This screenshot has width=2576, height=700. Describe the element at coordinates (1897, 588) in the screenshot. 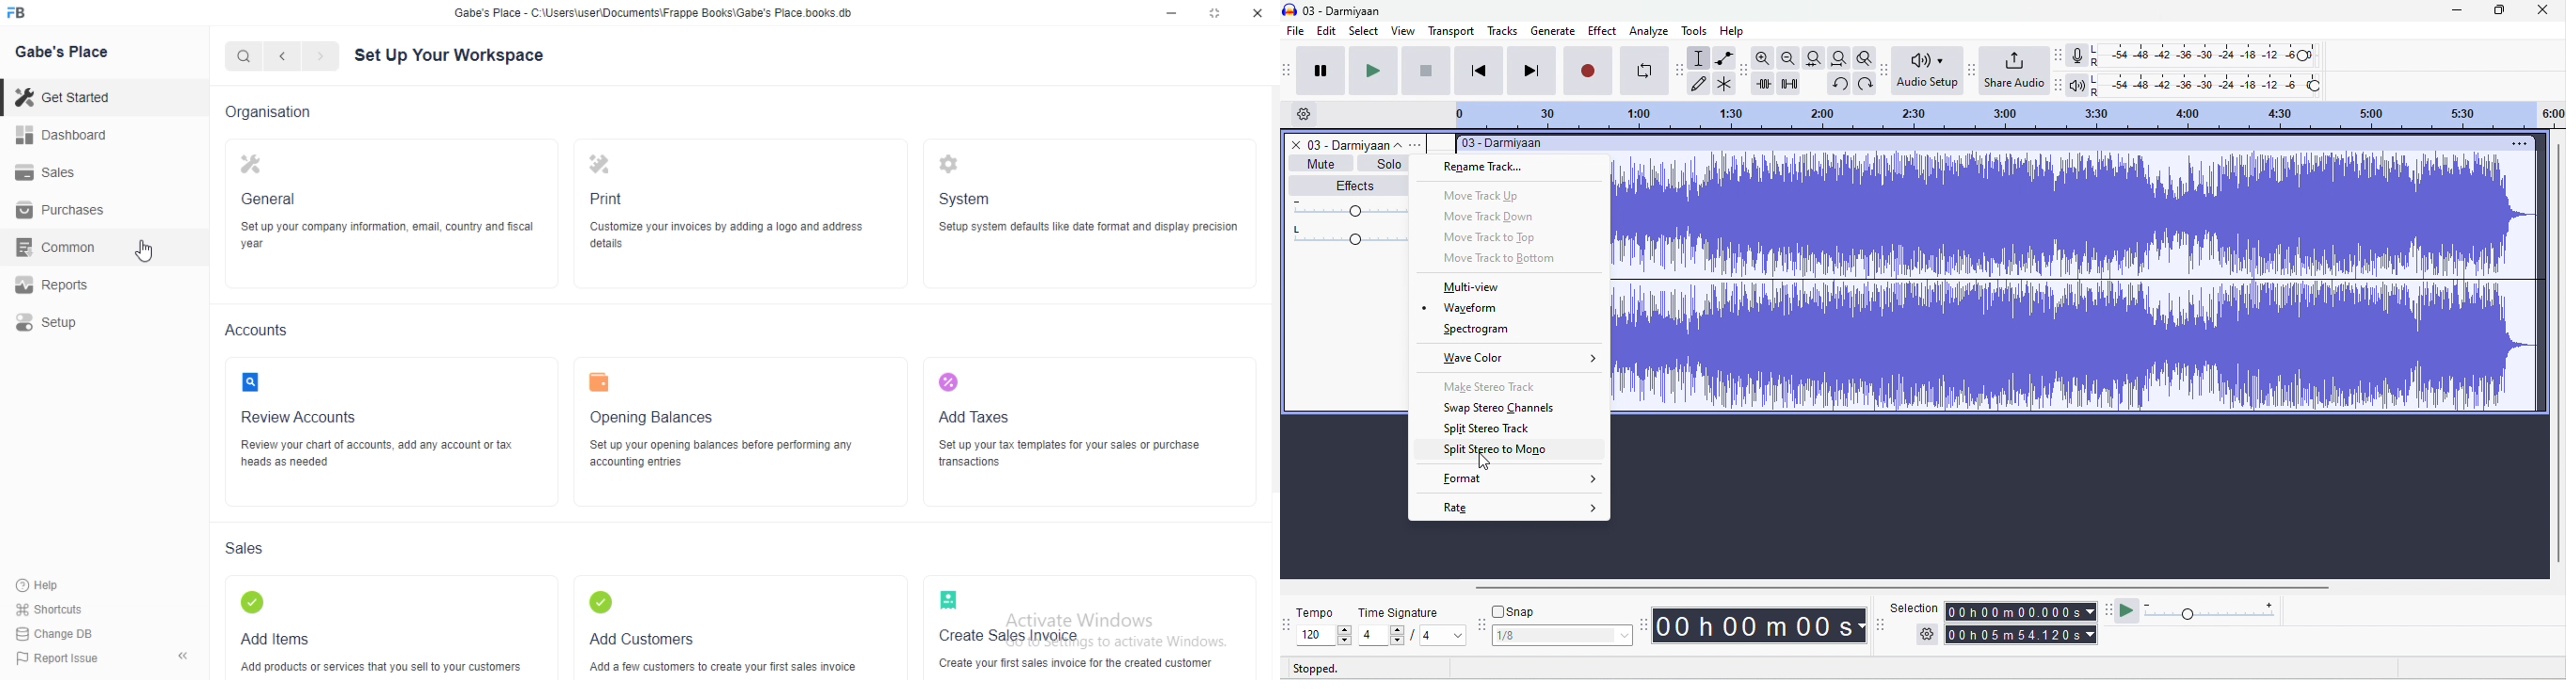

I see `horizontal scroll bar` at that location.